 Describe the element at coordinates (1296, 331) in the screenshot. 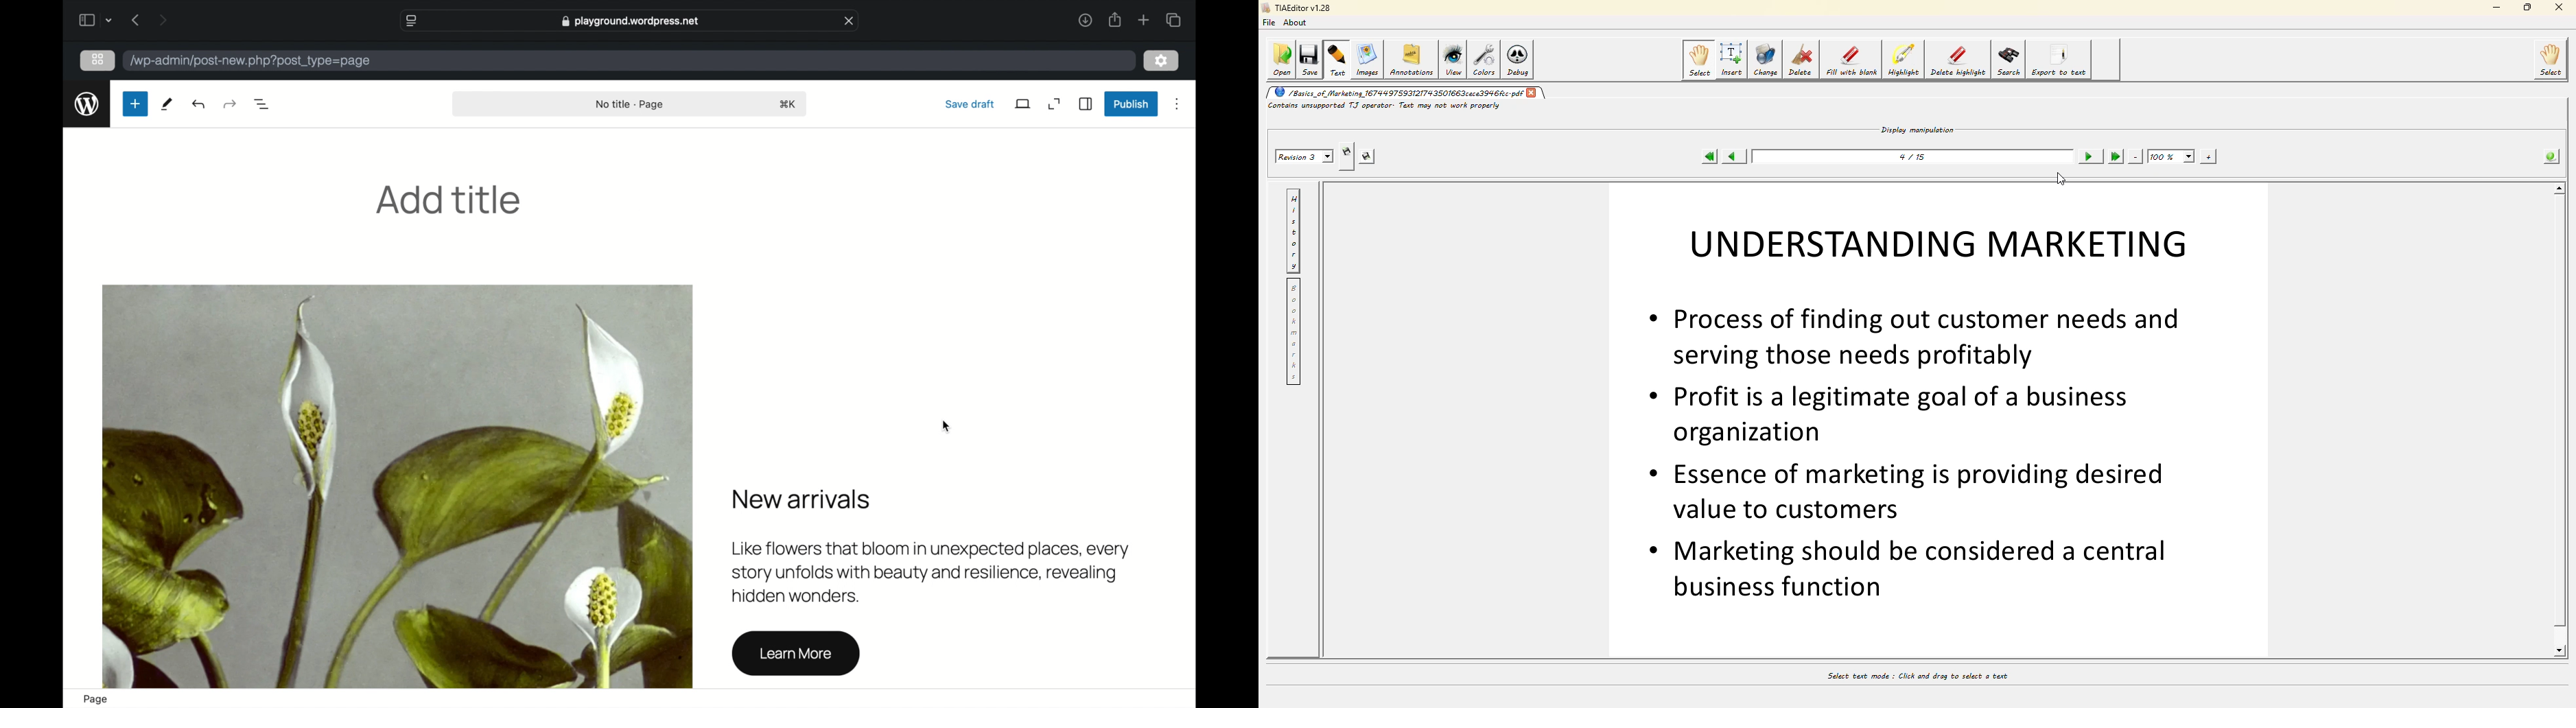

I see `bookmarks` at that location.